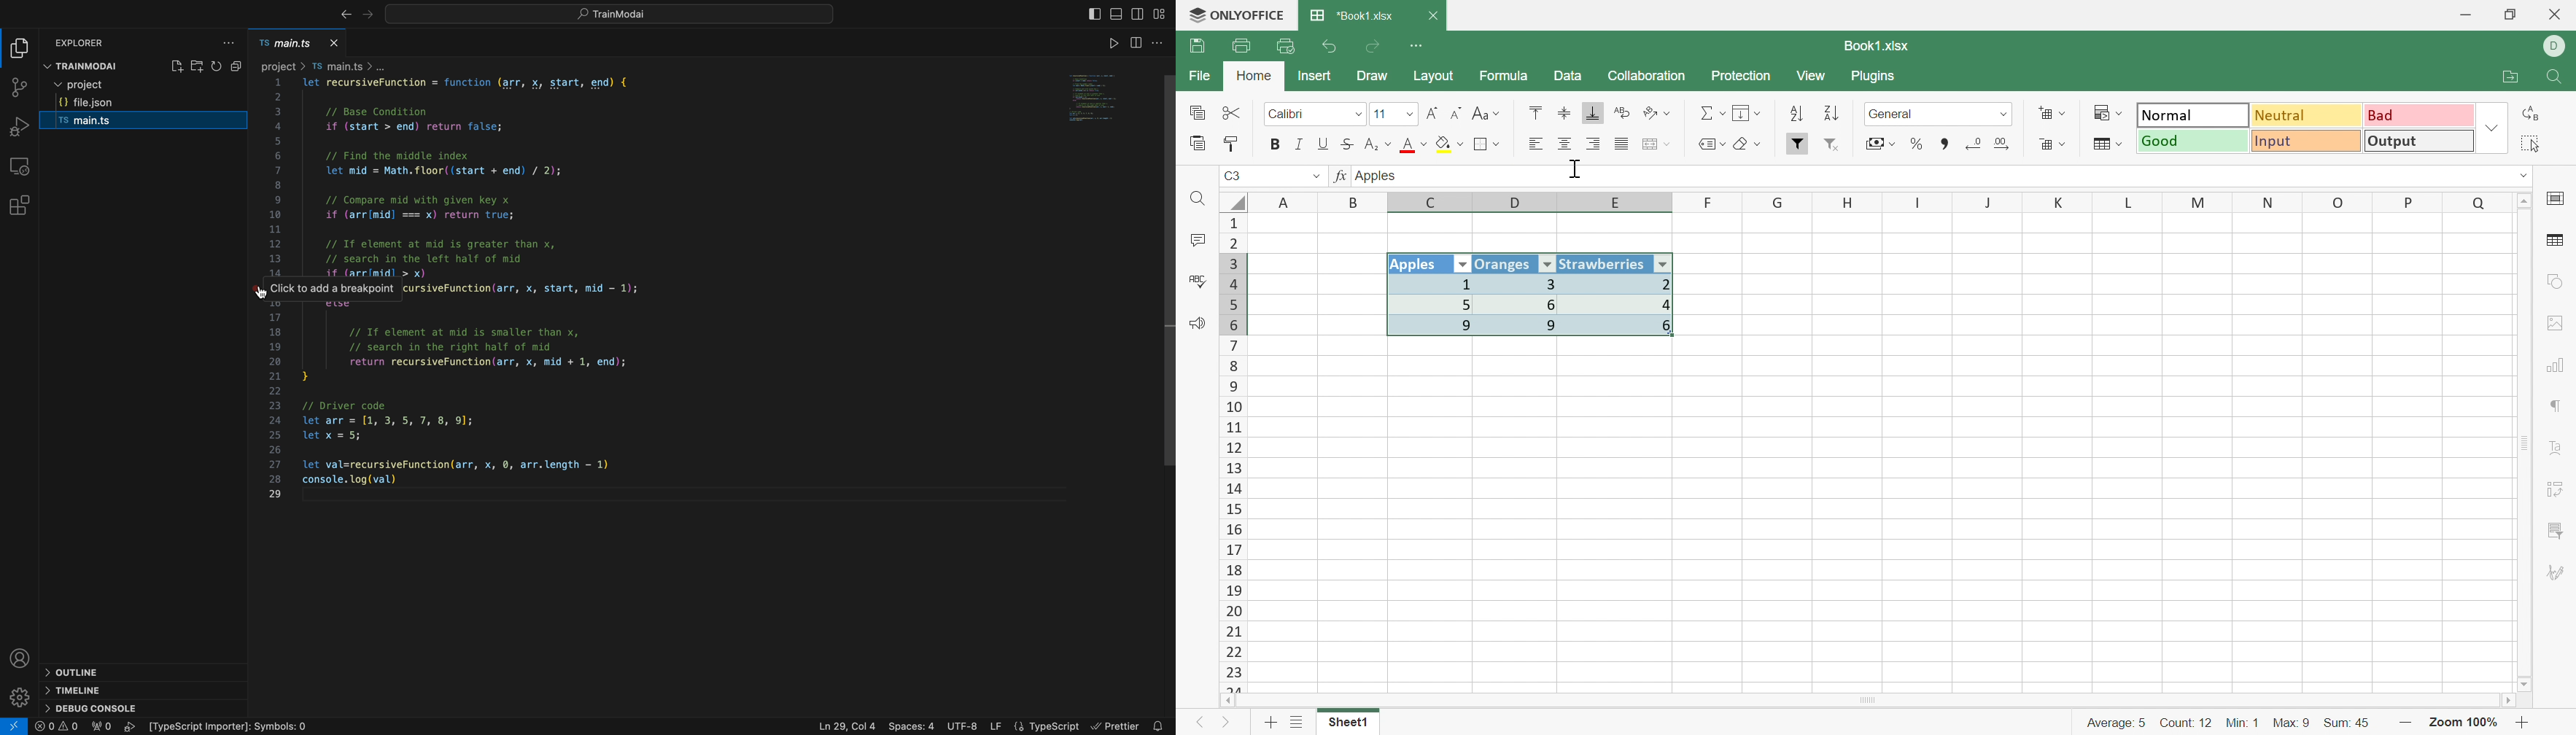  Describe the element at coordinates (1877, 78) in the screenshot. I see `Plugins` at that location.